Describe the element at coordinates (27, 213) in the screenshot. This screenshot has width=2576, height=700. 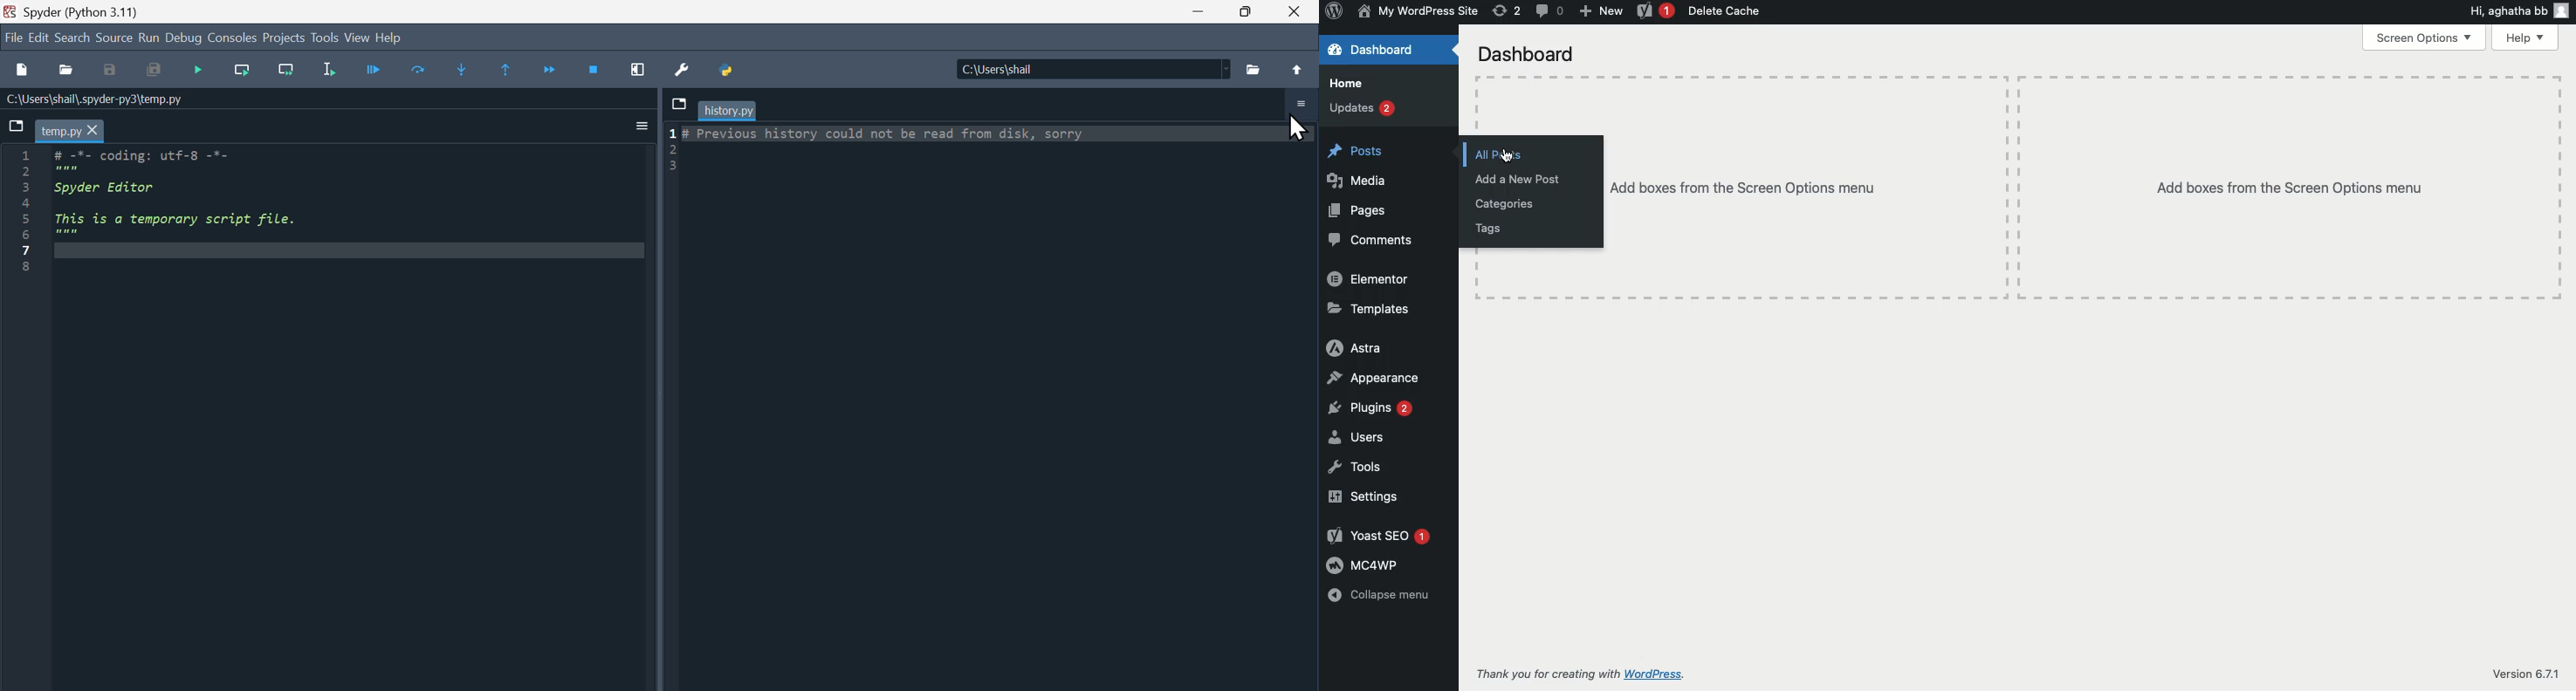
I see `1 2 3 4 5 6 7 8 ` at that location.